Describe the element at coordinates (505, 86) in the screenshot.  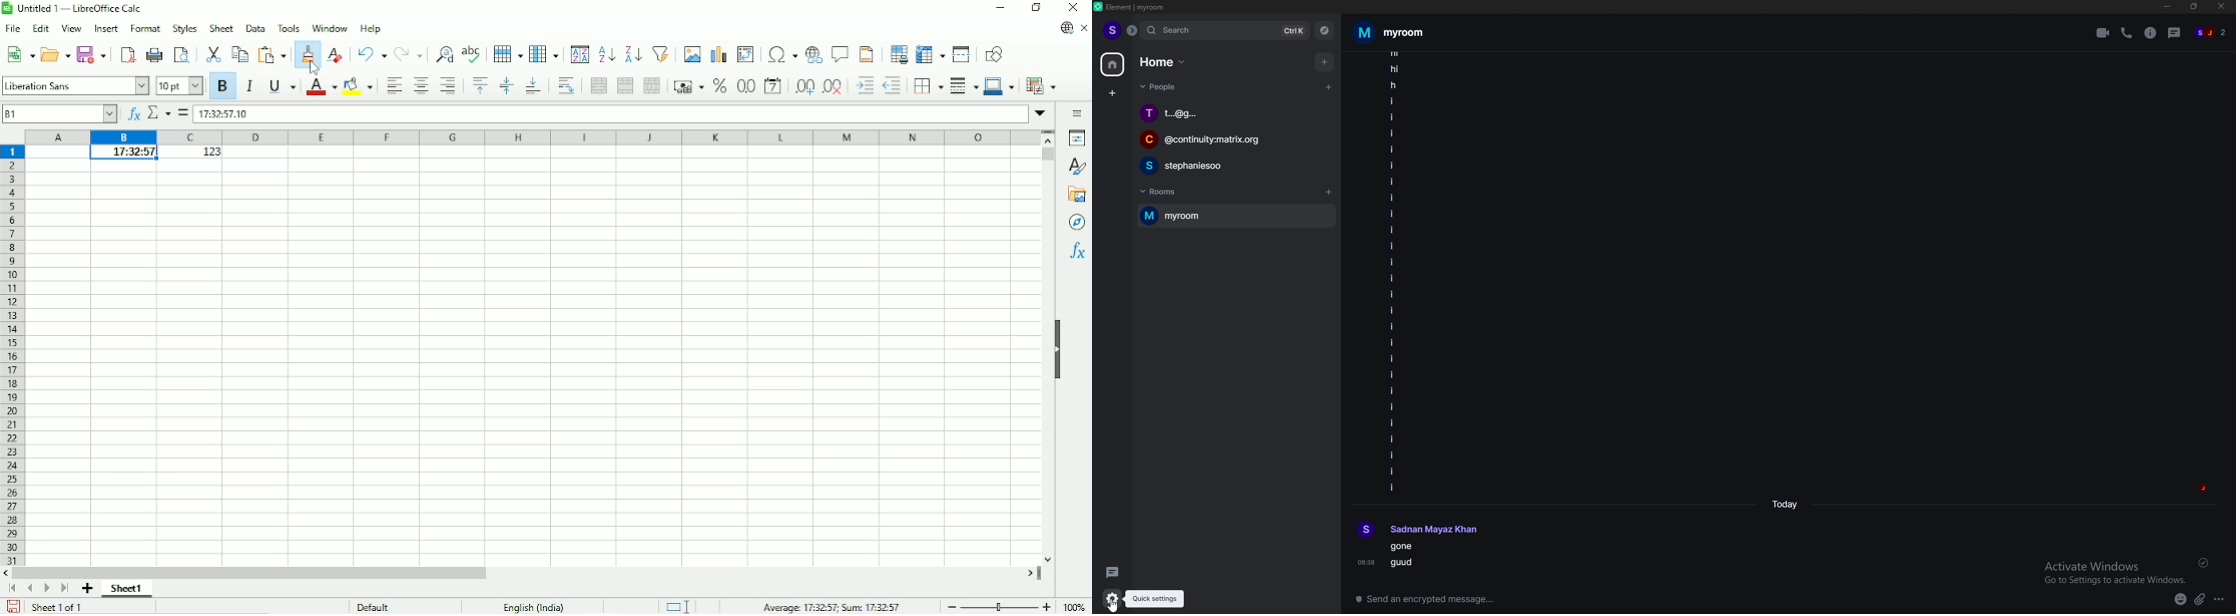
I see `Center vertically` at that location.